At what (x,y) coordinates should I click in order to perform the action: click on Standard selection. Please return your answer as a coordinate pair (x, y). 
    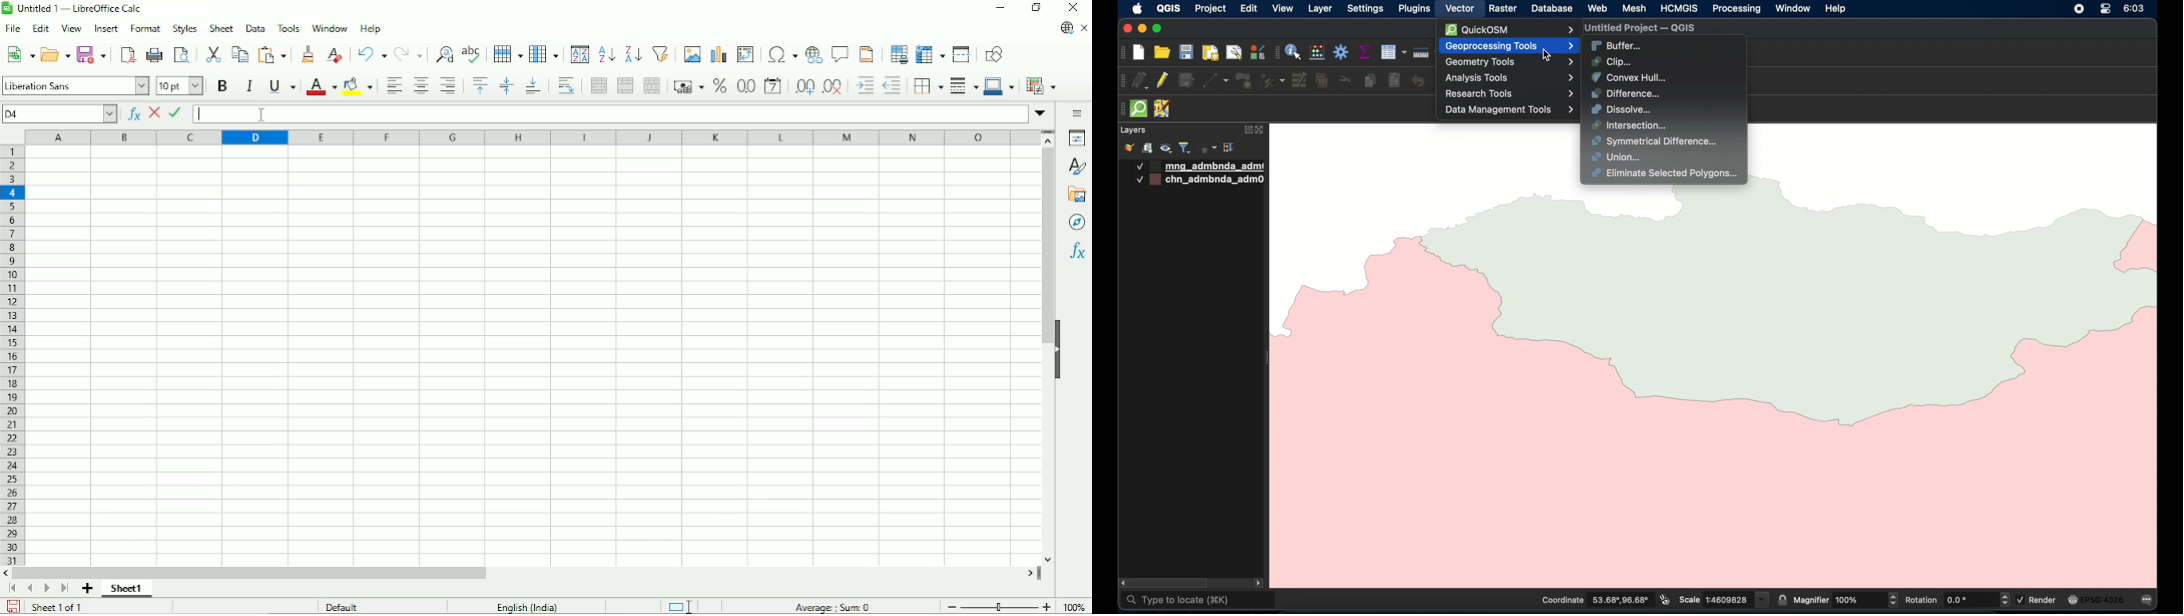
    Looking at the image, I should click on (681, 605).